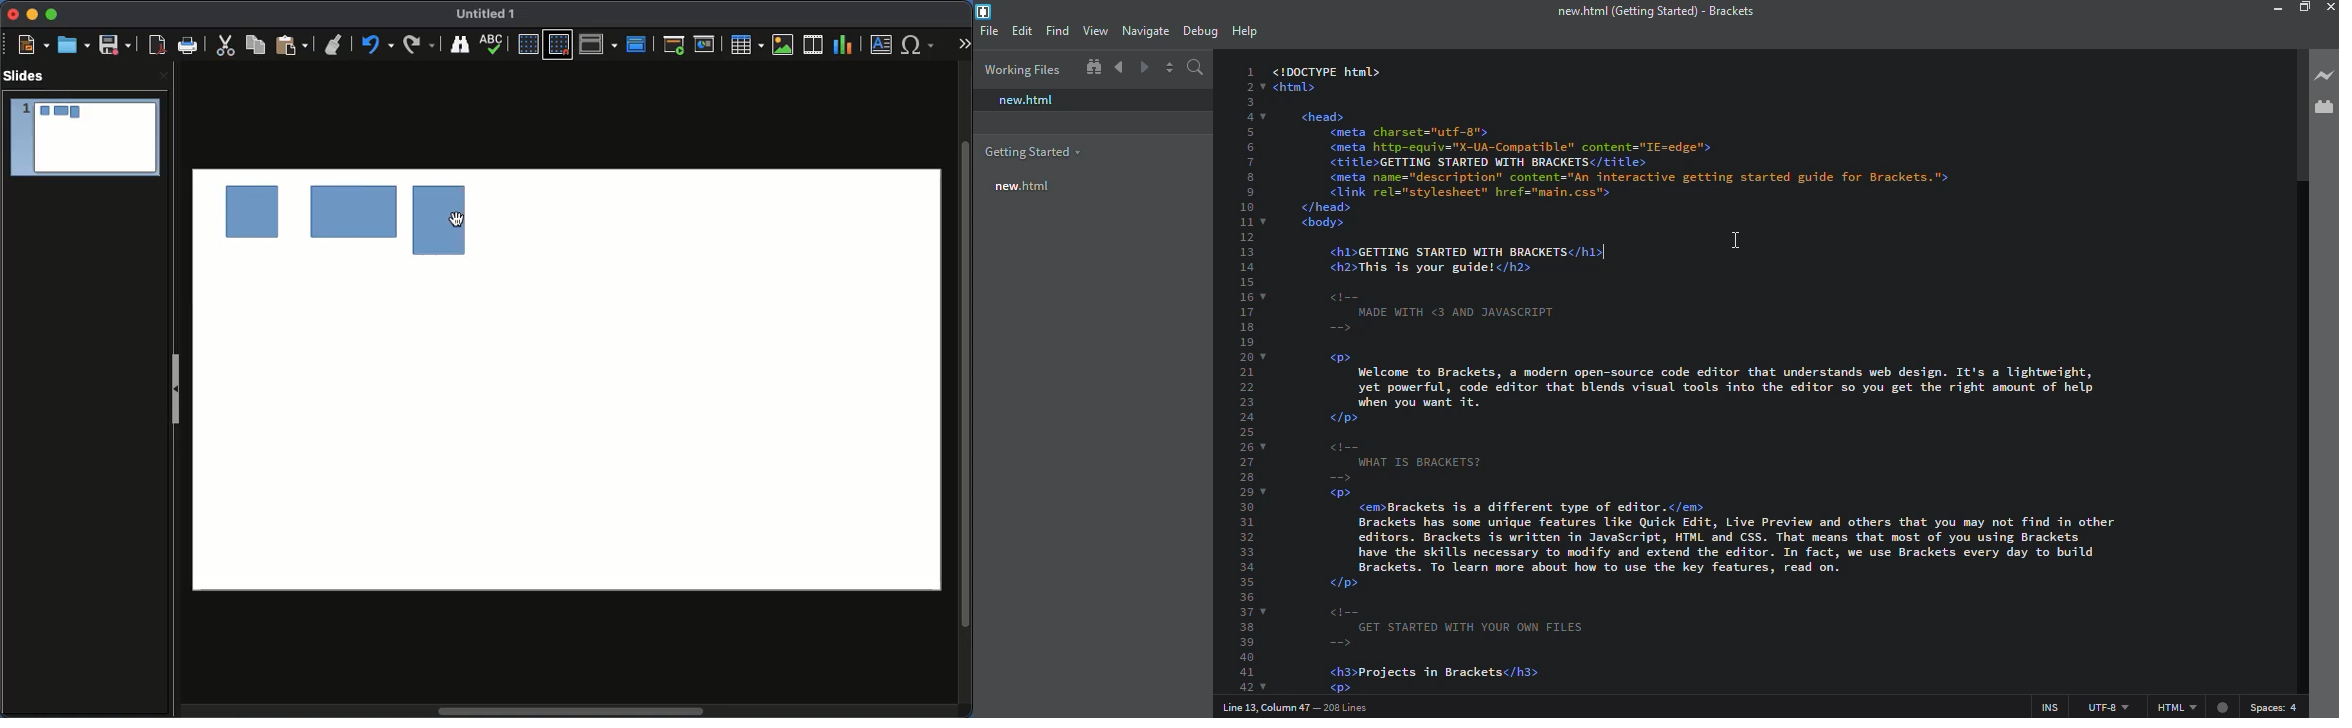  What do you see at coordinates (176, 392) in the screenshot?
I see `Slide panel` at bounding box center [176, 392].